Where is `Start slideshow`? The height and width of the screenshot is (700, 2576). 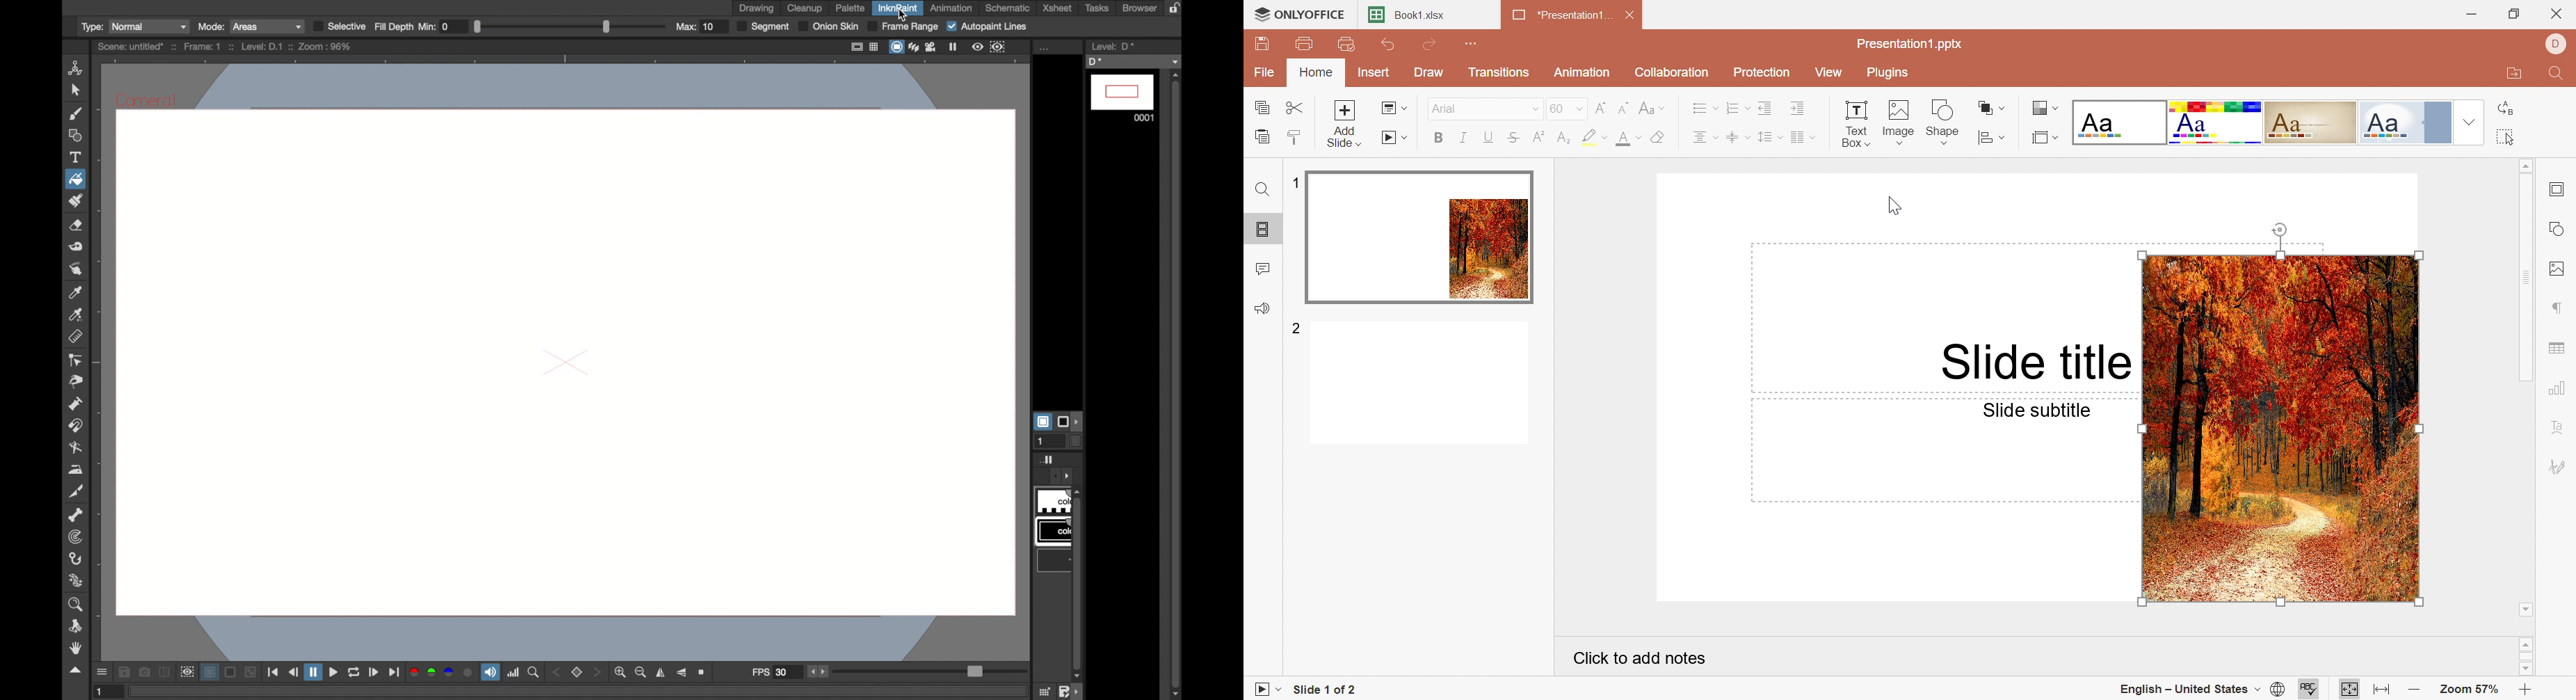 Start slideshow is located at coordinates (1396, 138).